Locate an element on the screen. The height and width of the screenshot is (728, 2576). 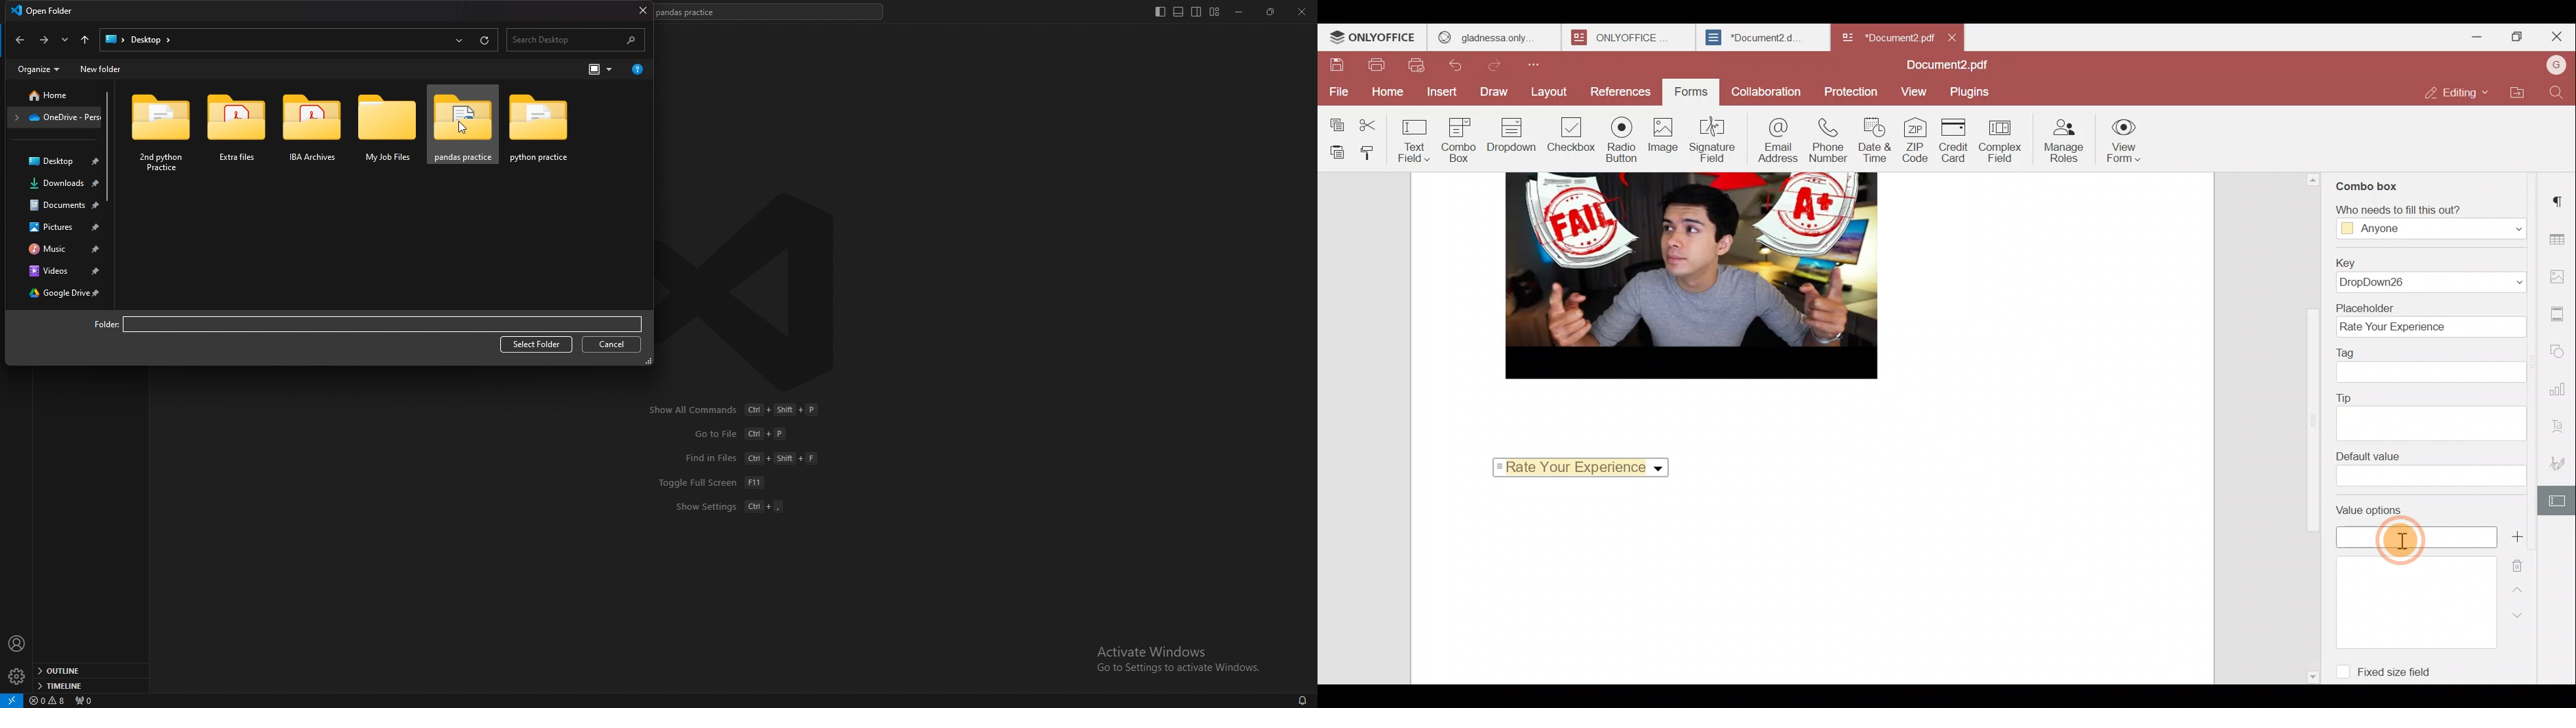
Down is located at coordinates (2524, 621).